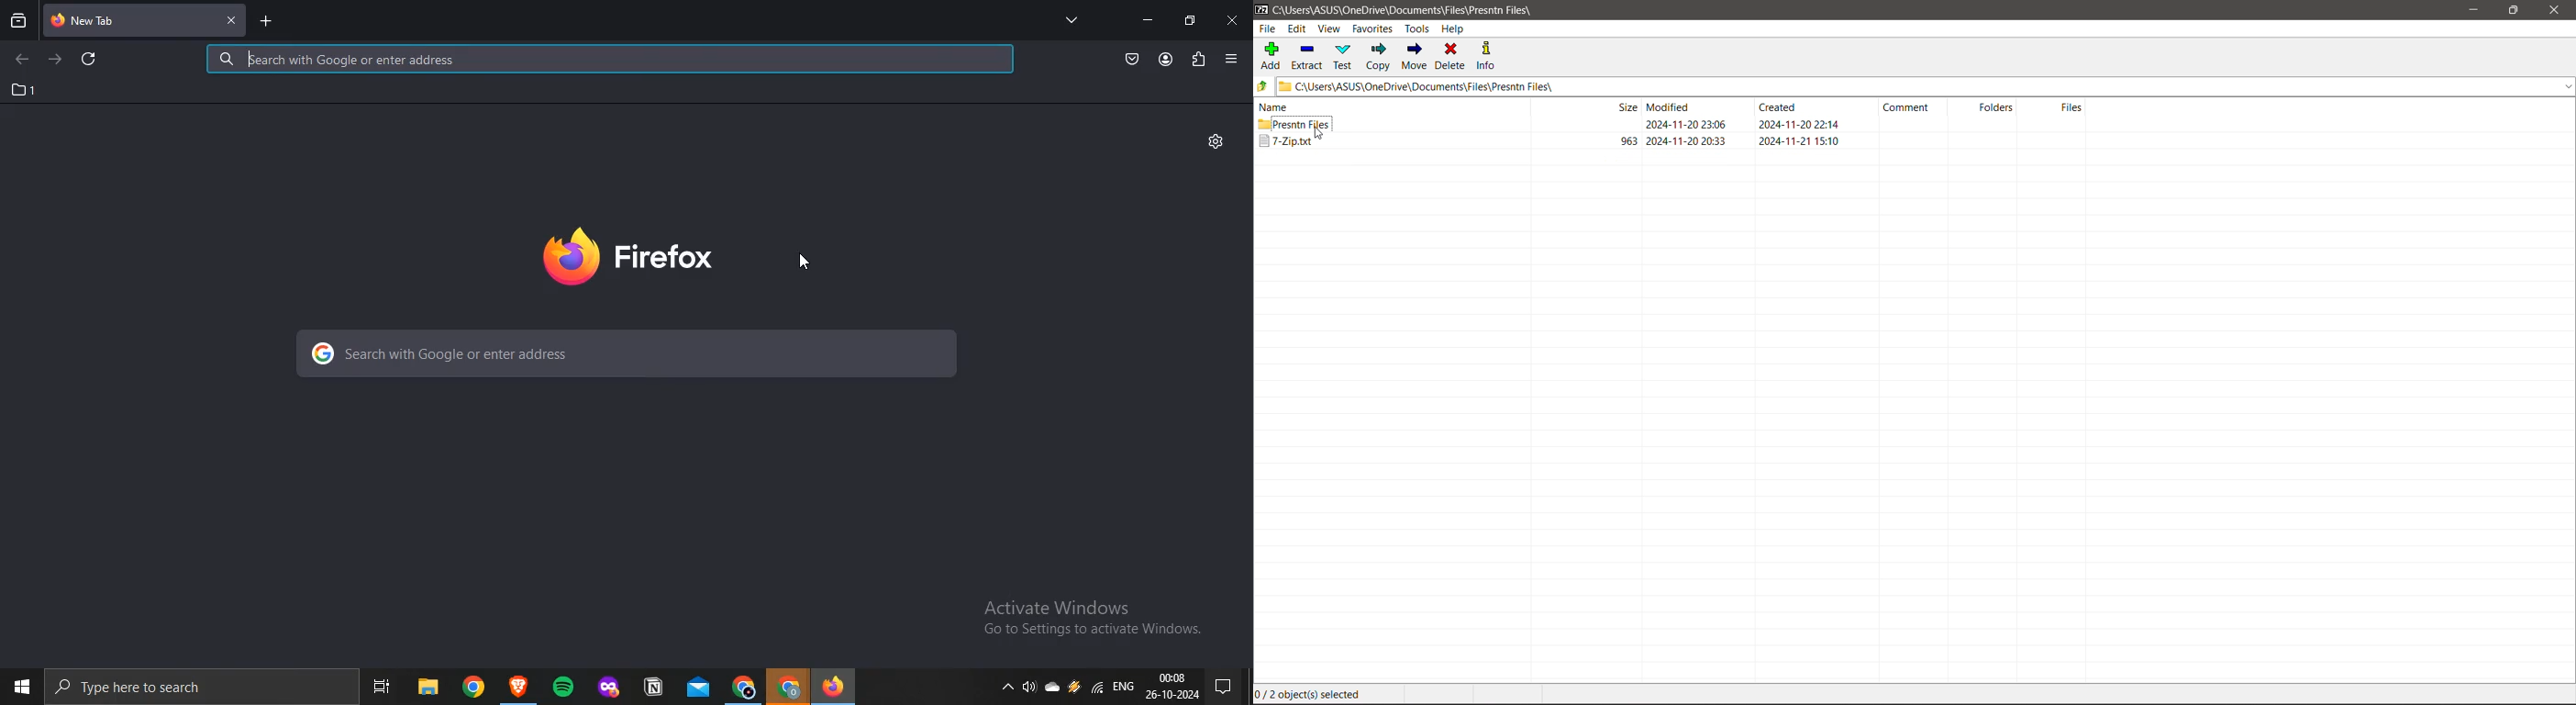 This screenshot has height=728, width=2576. What do you see at coordinates (1315, 132) in the screenshot?
I see `cursor` at bounding box center [1315, 132].